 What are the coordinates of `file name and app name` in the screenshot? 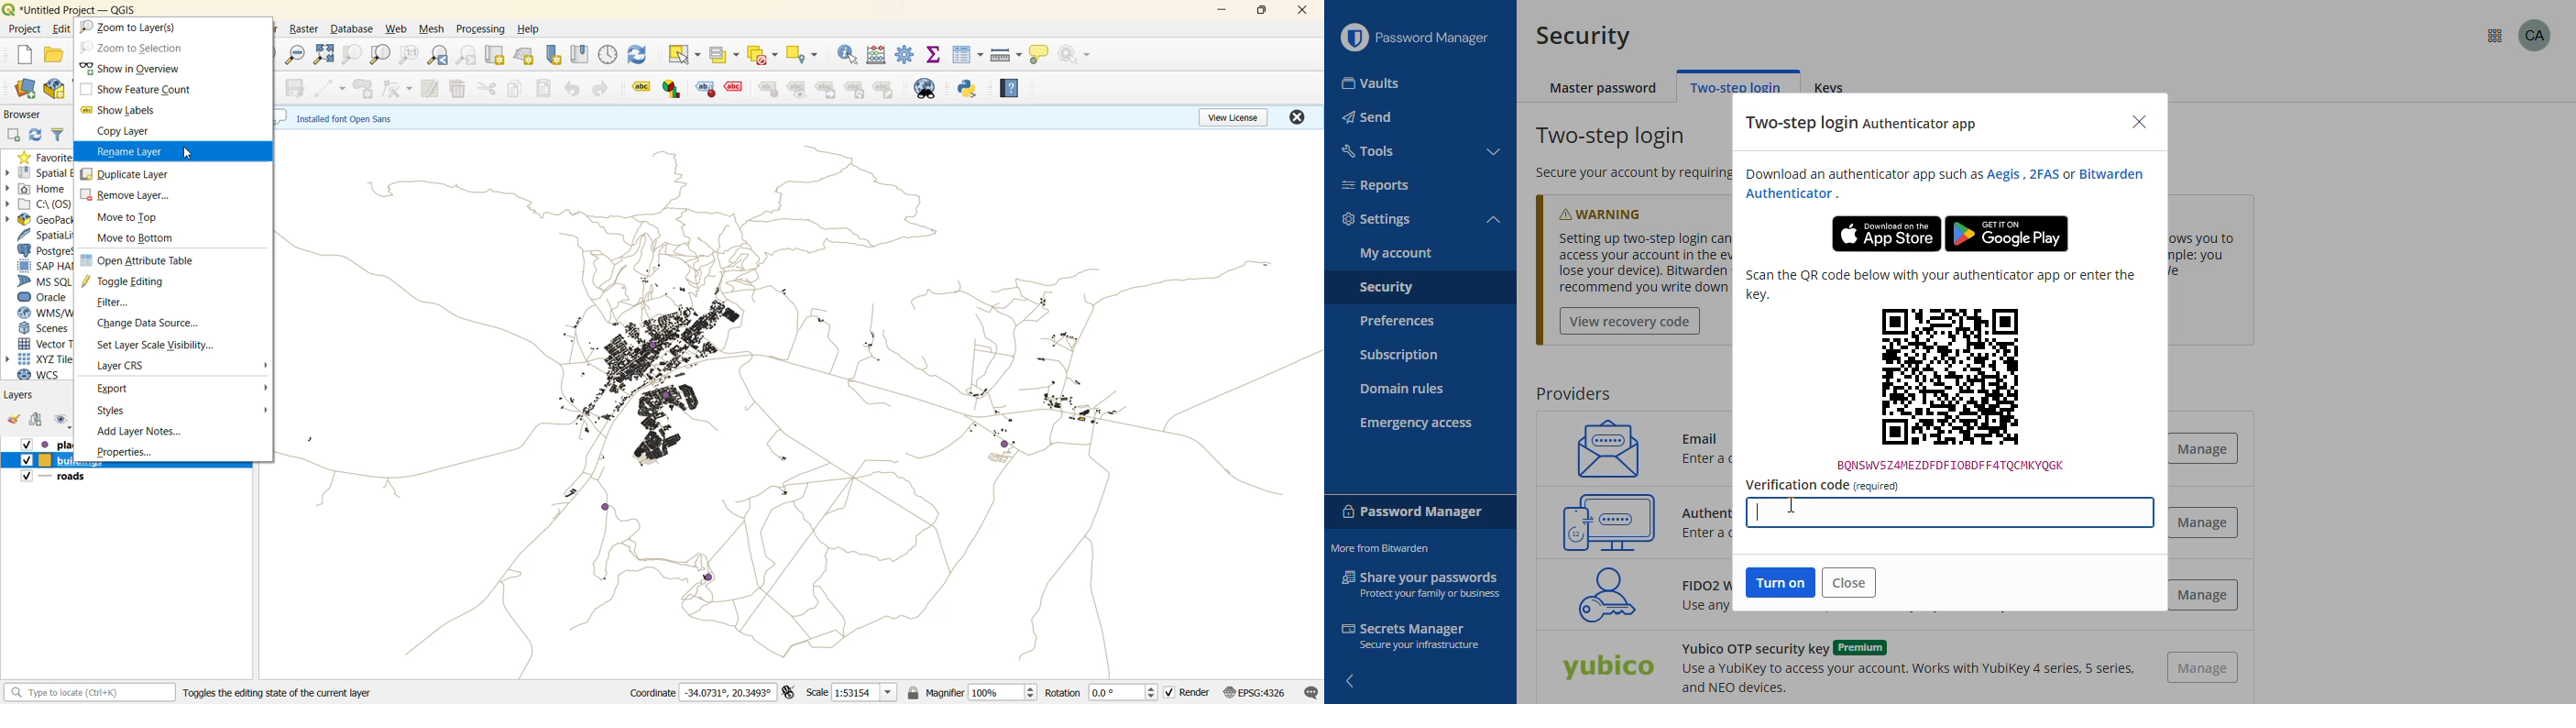 It's located at (79, 8).